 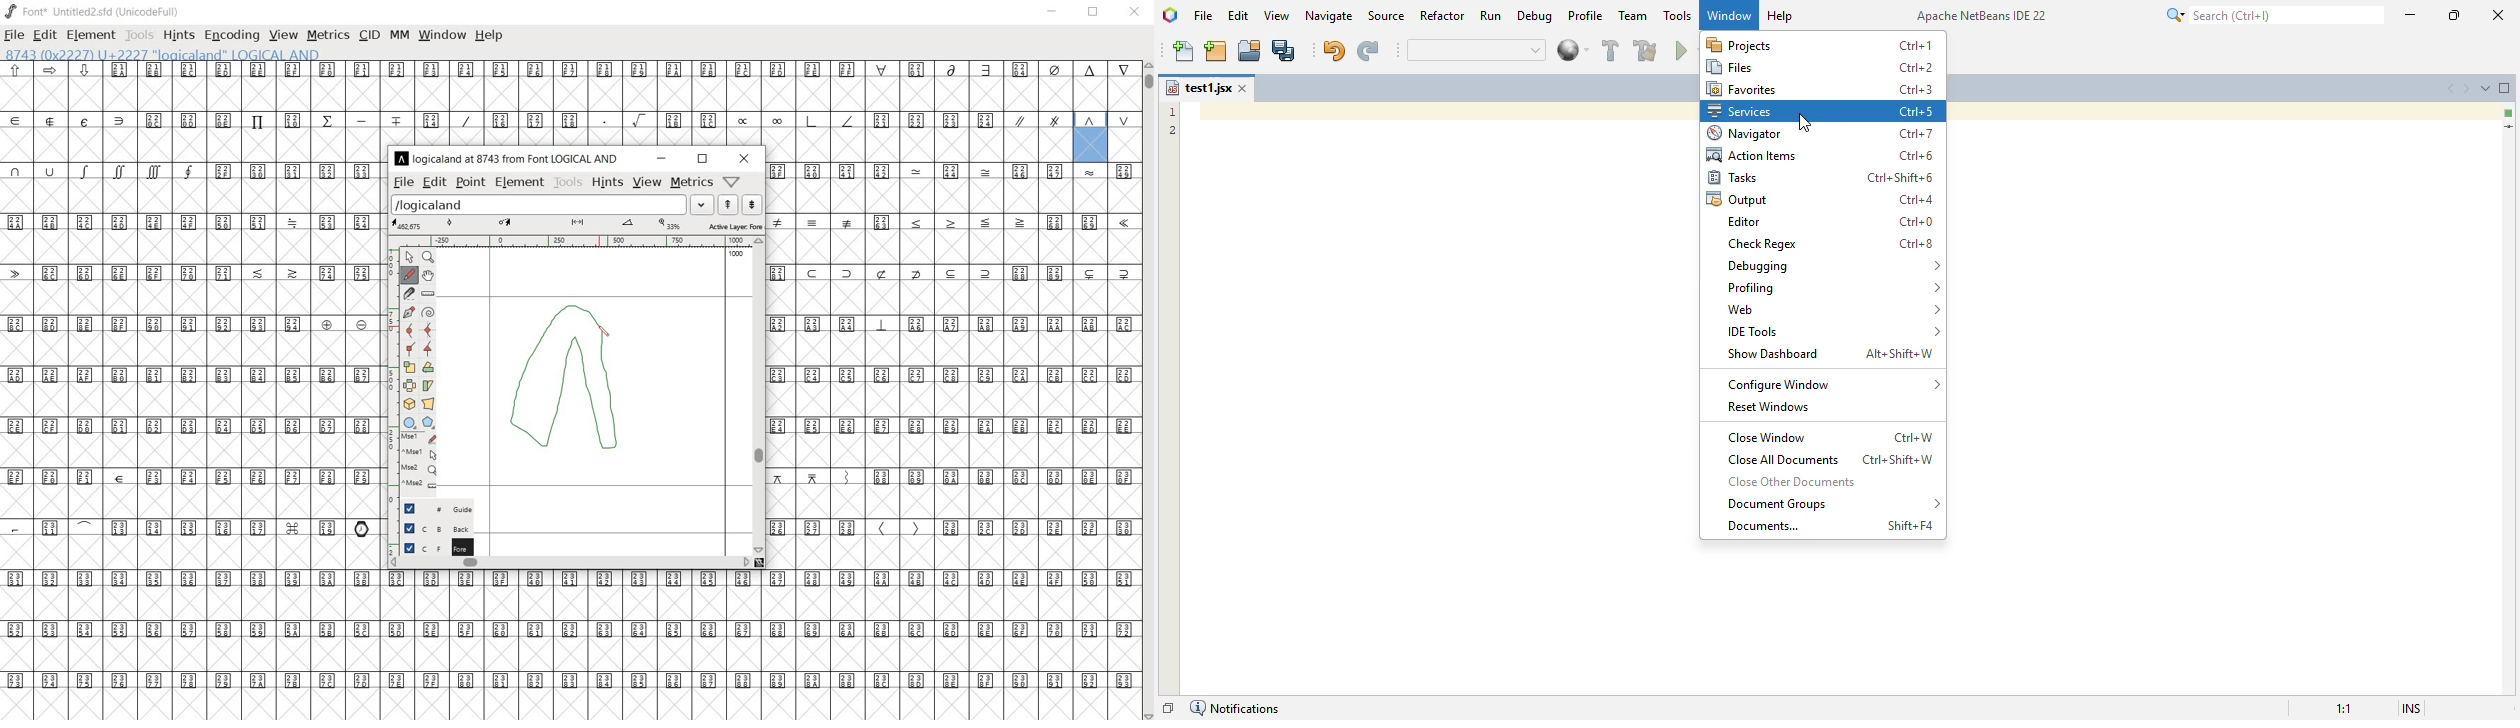 What do you see at coordinates (1916, 133) in the screenshot?
I see `shortcut for navigator` at bounding box center [1916, 133].